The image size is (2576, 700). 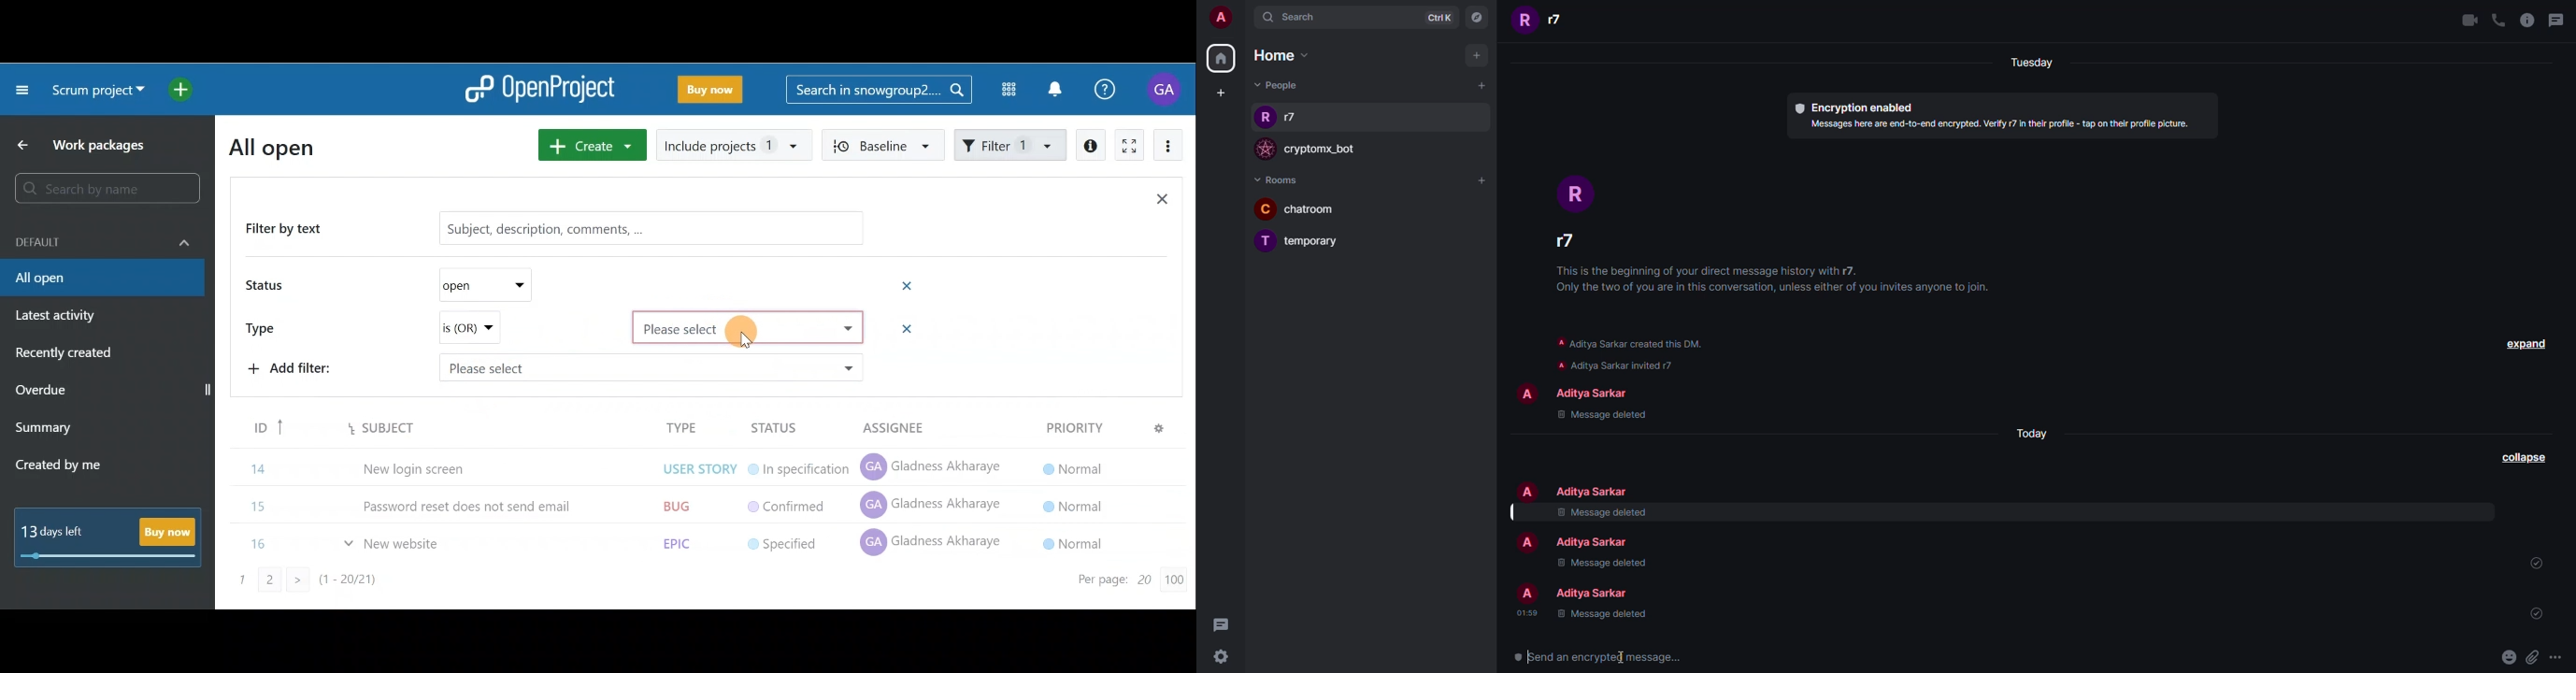 I want to click on info, so click(x=1780, y=281).